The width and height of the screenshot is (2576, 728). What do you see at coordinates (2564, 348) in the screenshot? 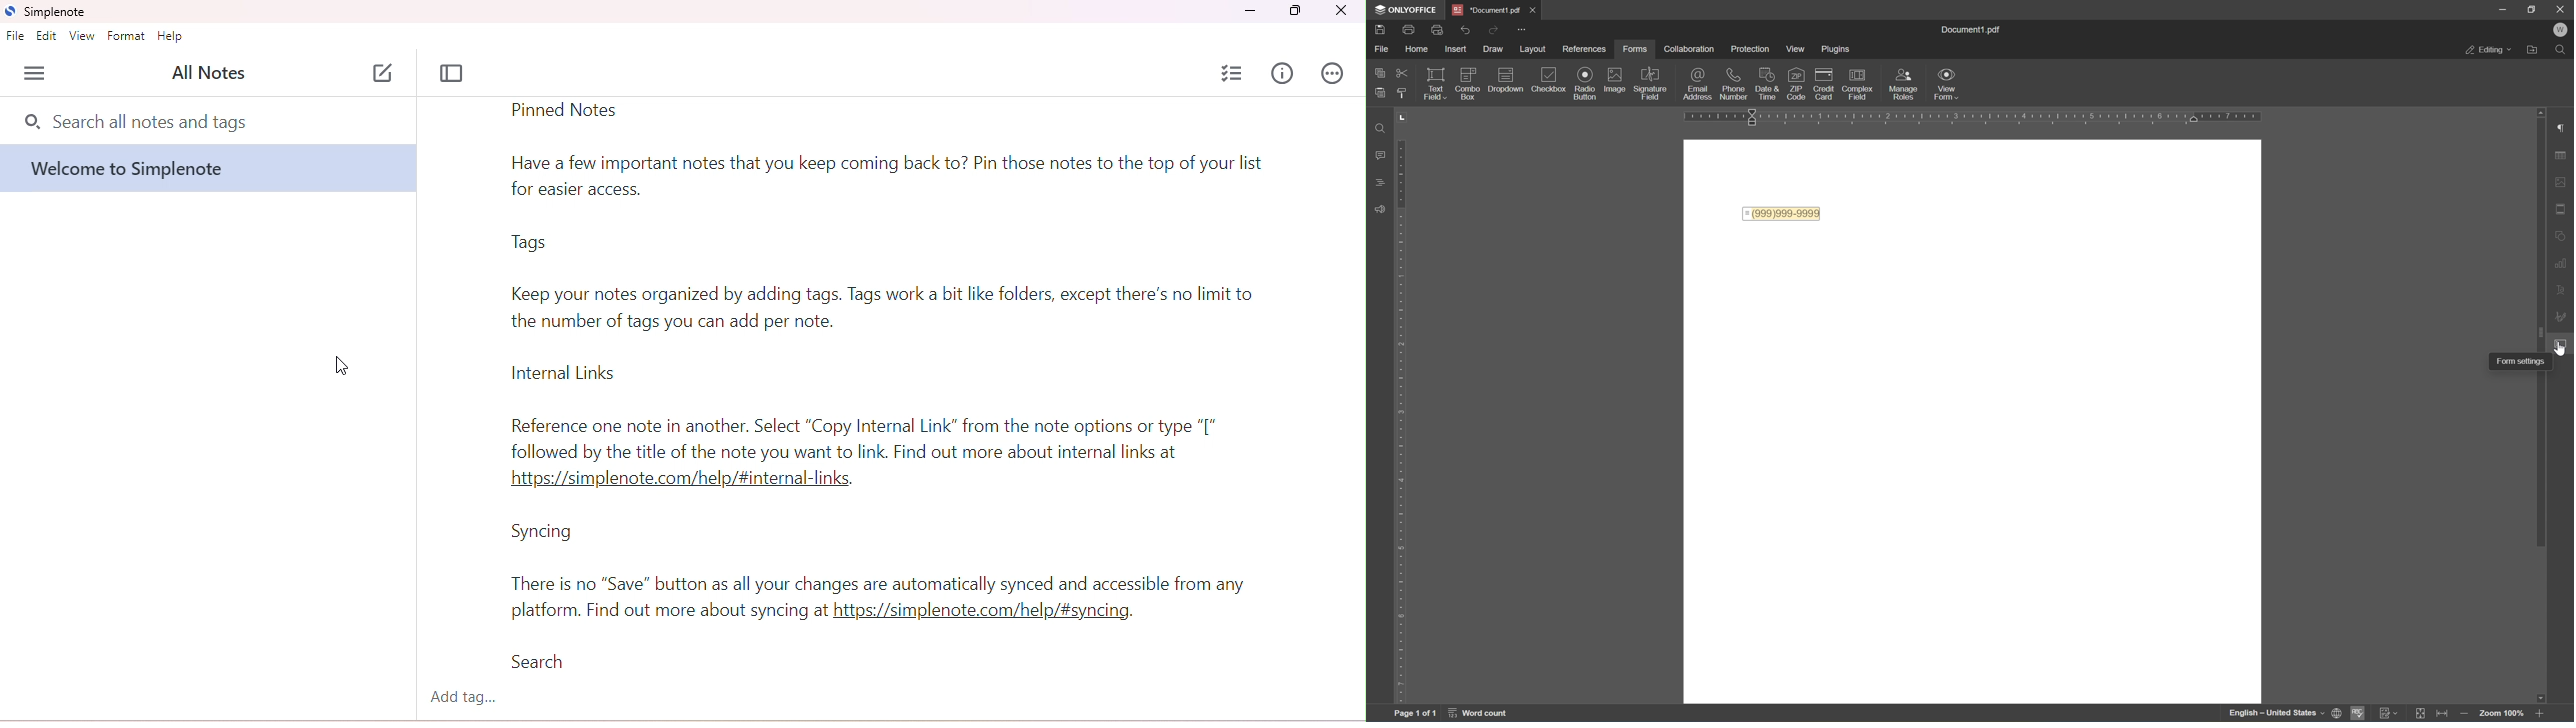
I see `cursor` at bounding box center [2564, 348].